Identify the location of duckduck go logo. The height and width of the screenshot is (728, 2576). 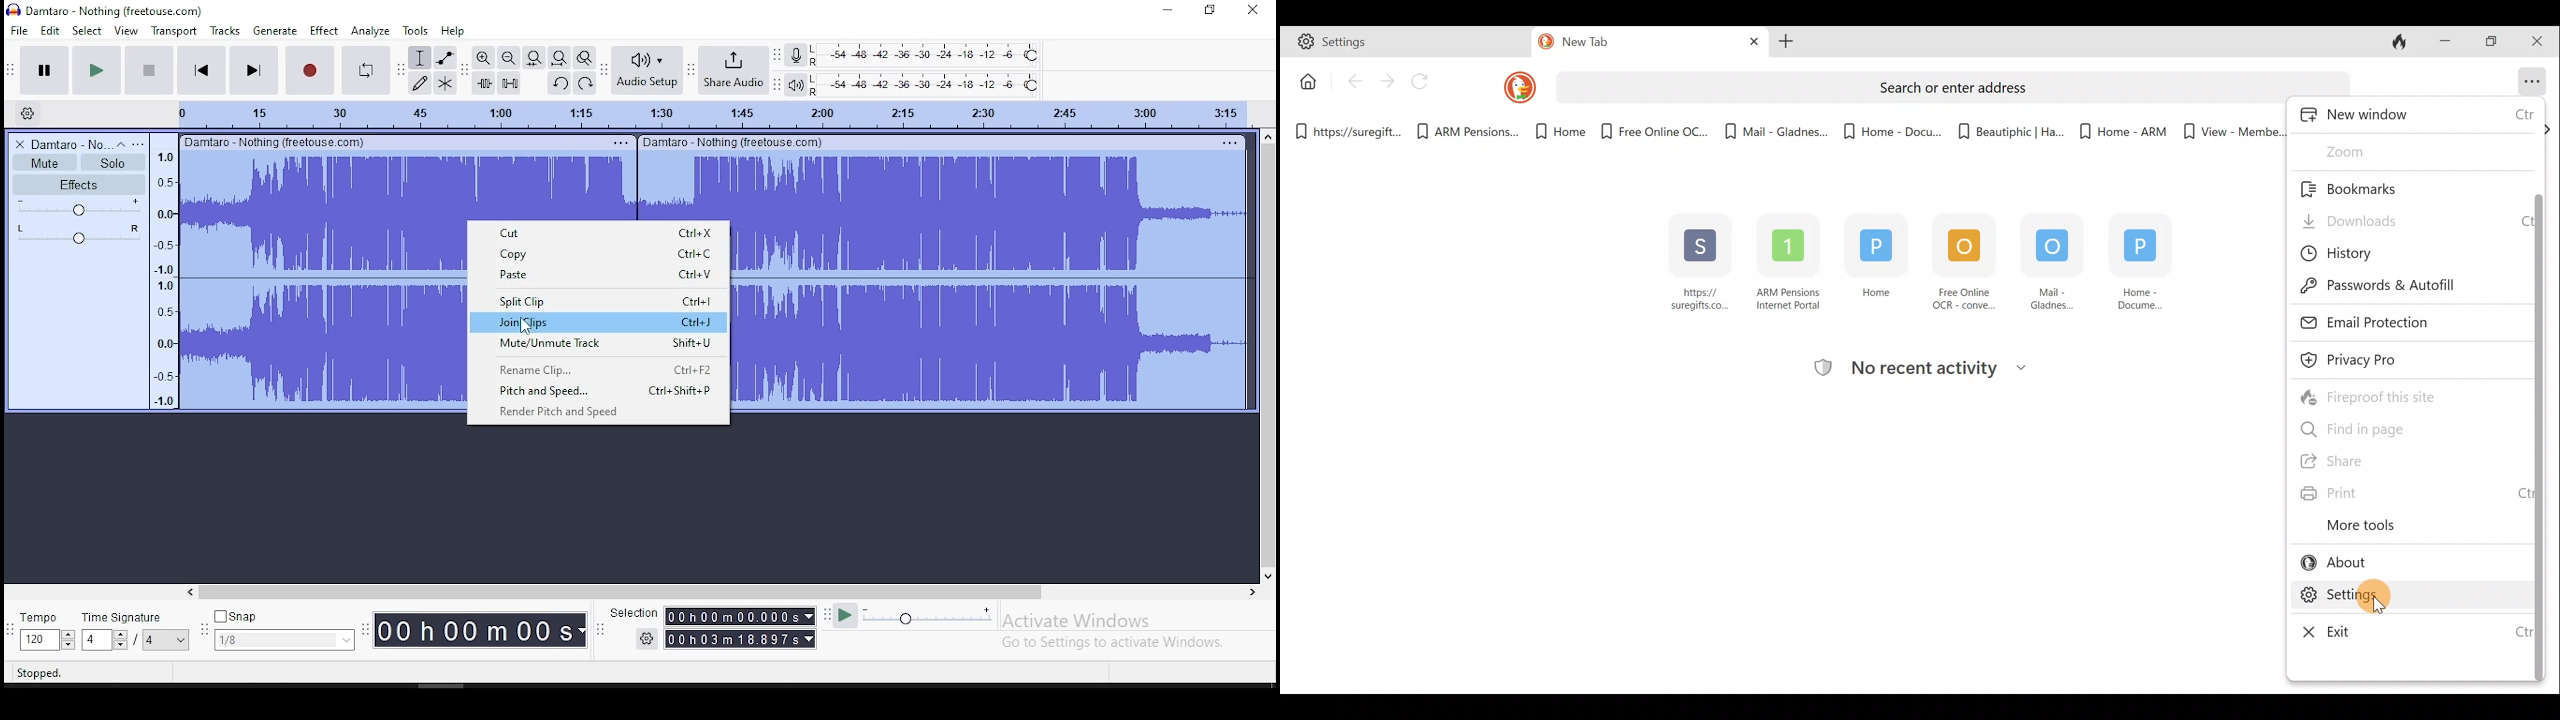
(1543, 41).